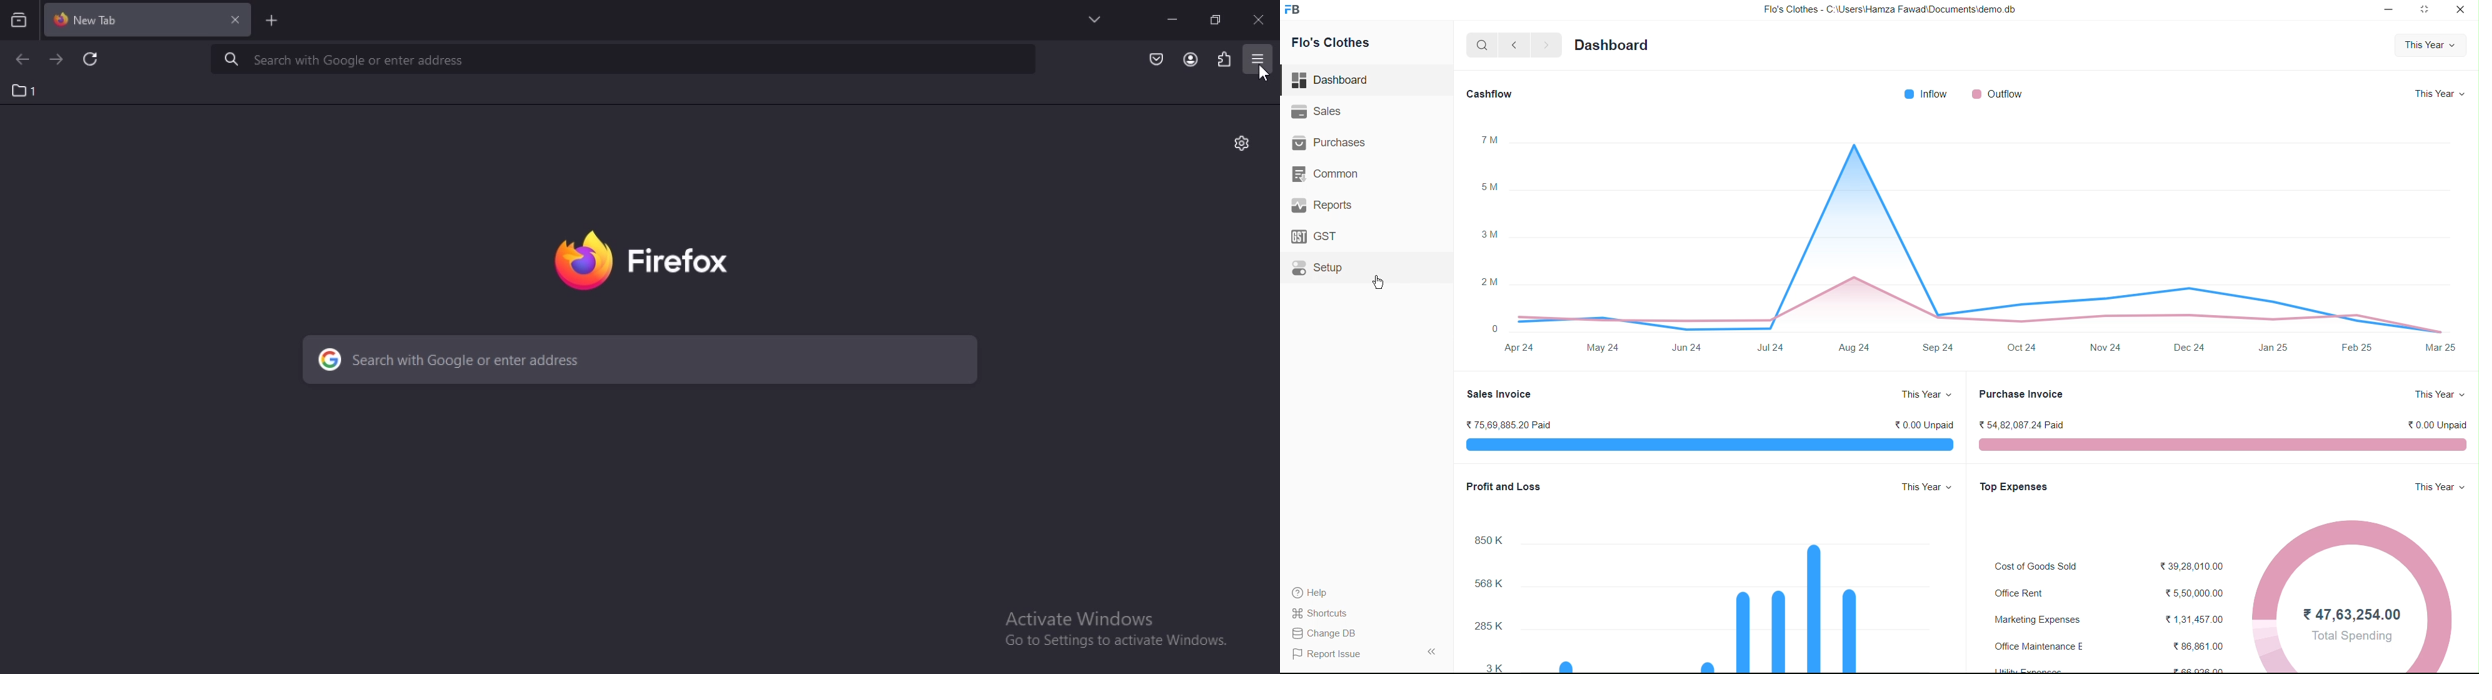 This screenshot has width=2492, height=700. What do you see at coordinates (1706, 448) in the screenshot?
I see `Graph` at bounding box center [1706, 448].